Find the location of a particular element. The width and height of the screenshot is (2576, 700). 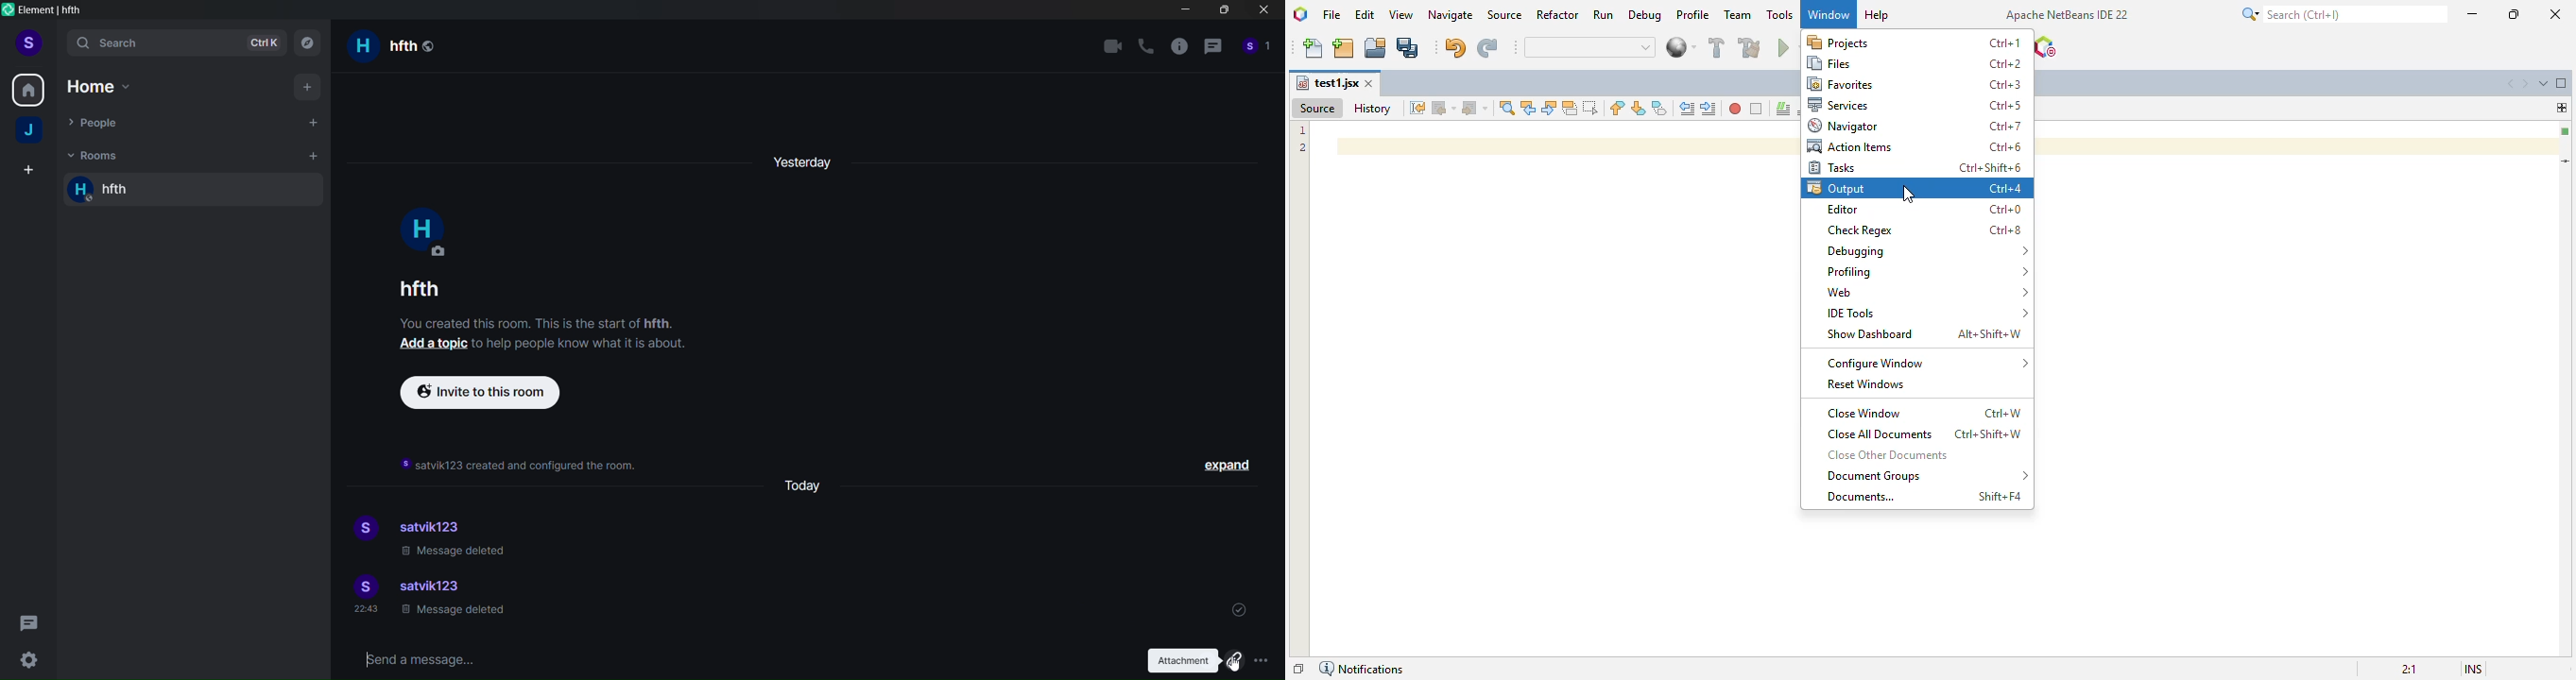

minimize is located at coordinates (1186, 12).